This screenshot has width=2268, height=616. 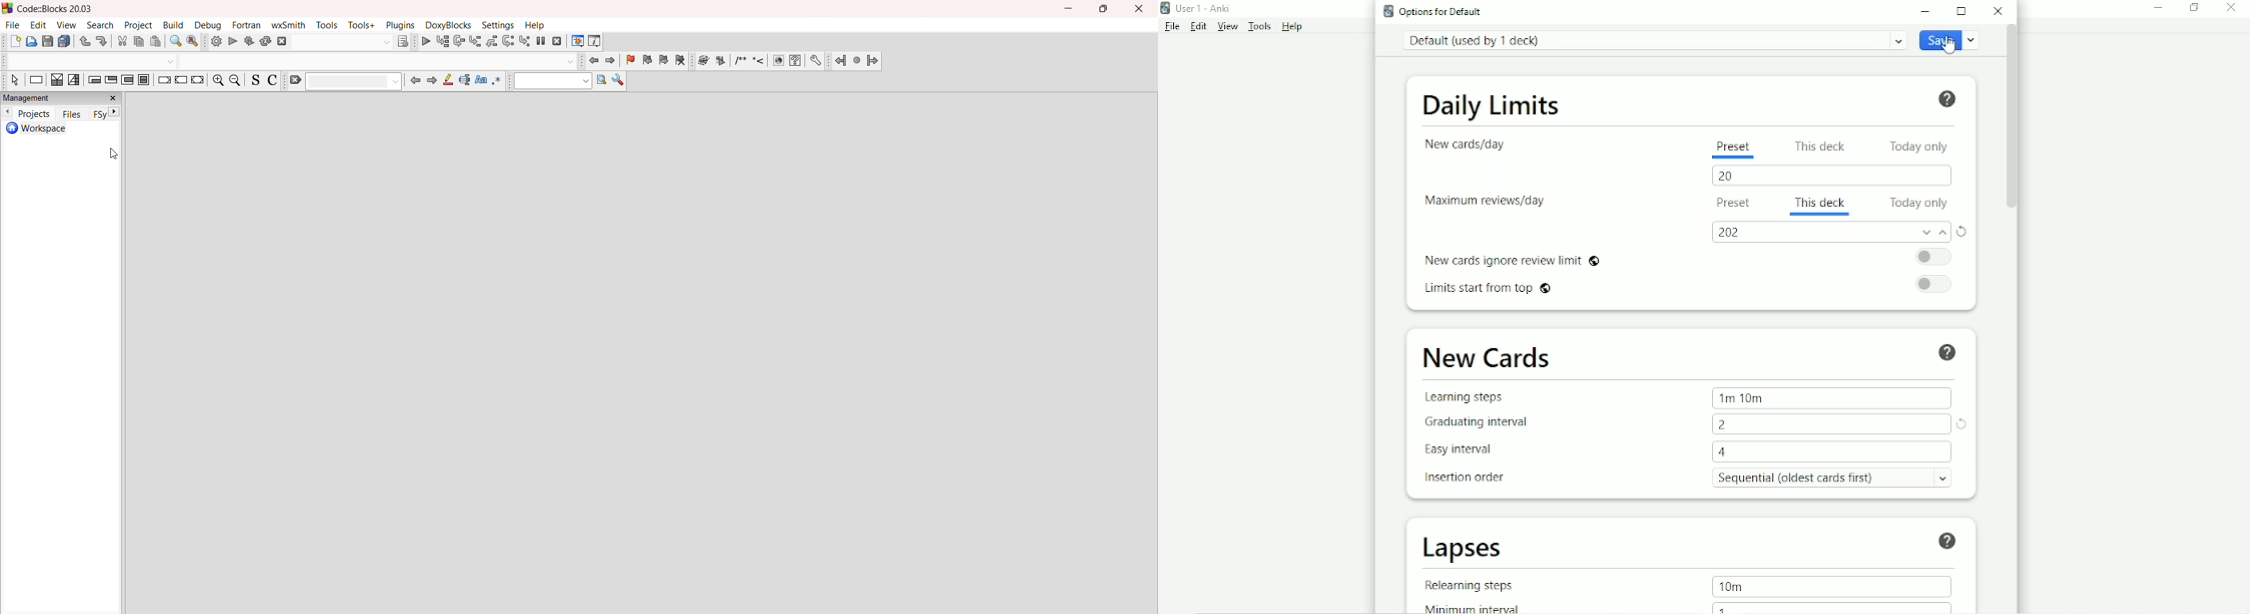 I want to click on return instruction, so click(x=200, y=82).